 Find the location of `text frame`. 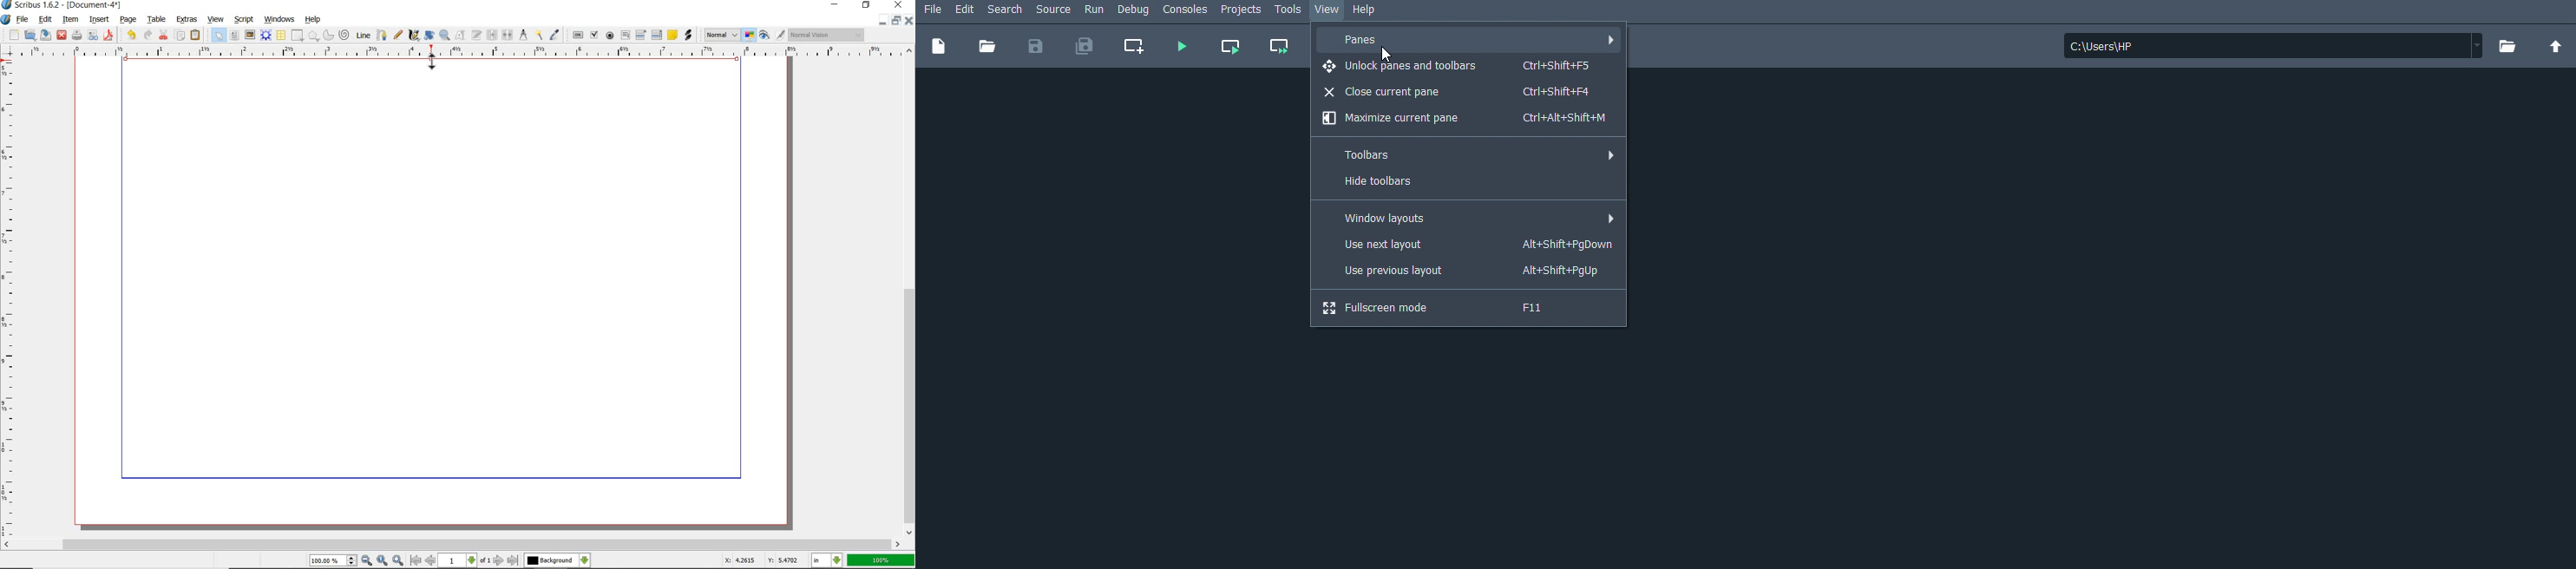

text frame is located at coordinates (235, 37).